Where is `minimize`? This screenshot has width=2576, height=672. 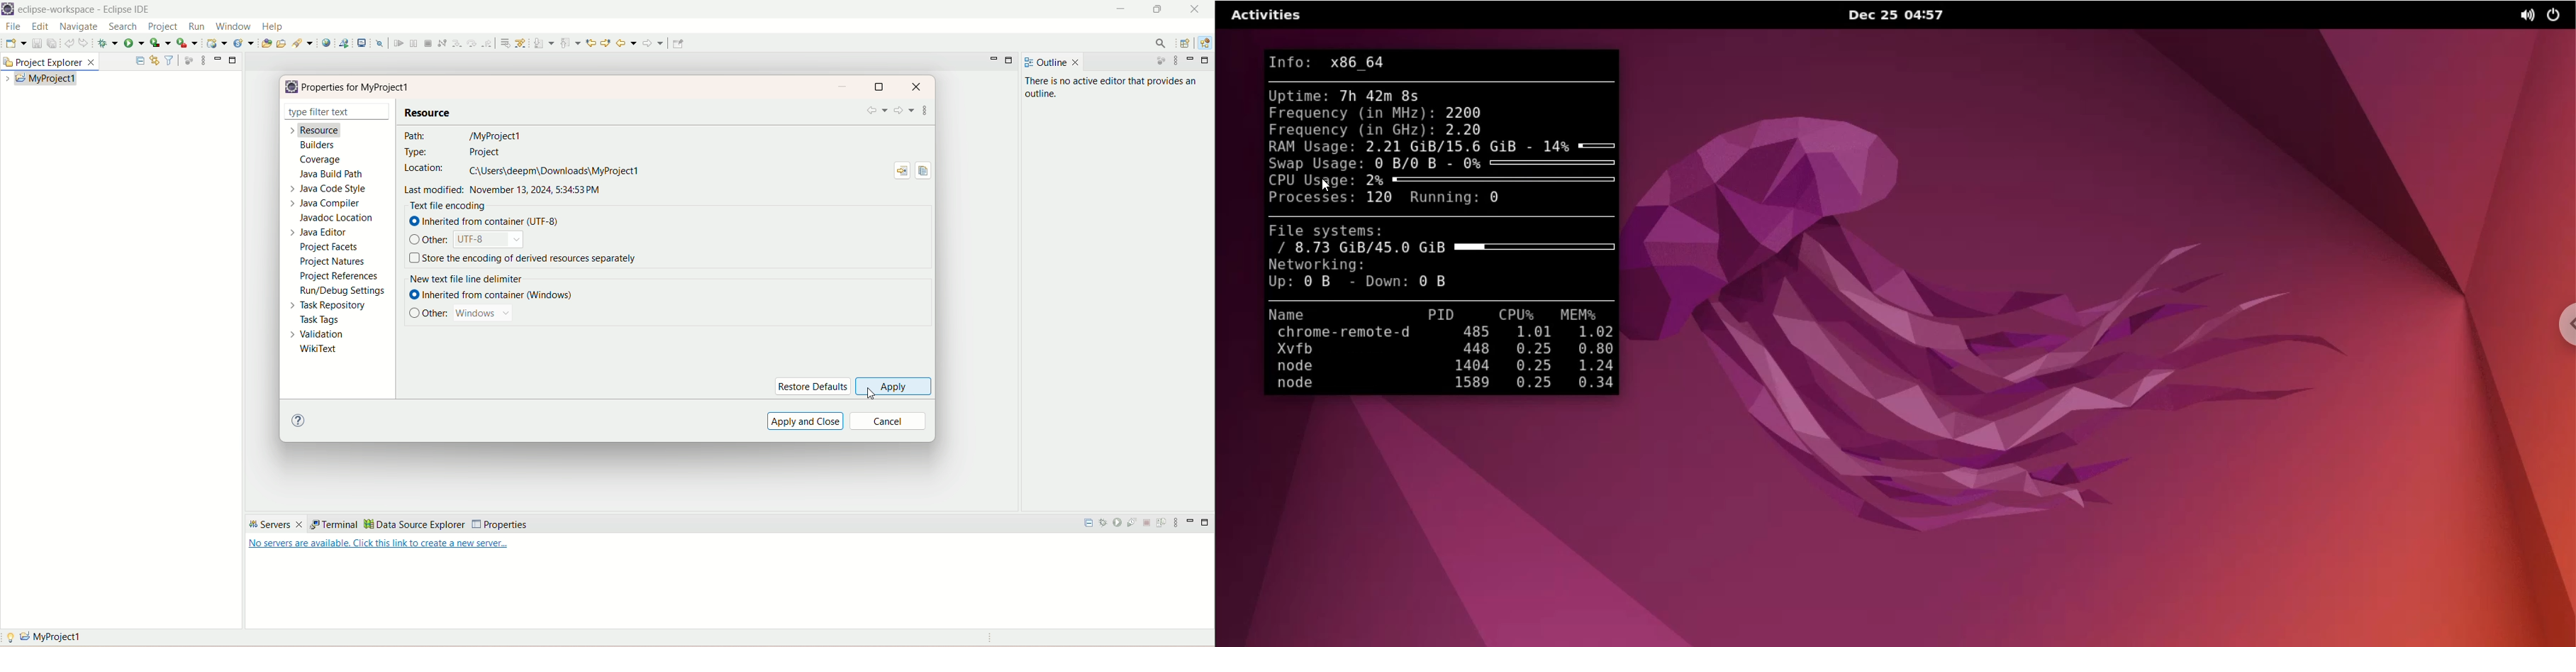 minimize is located at coordinates (992, 60).